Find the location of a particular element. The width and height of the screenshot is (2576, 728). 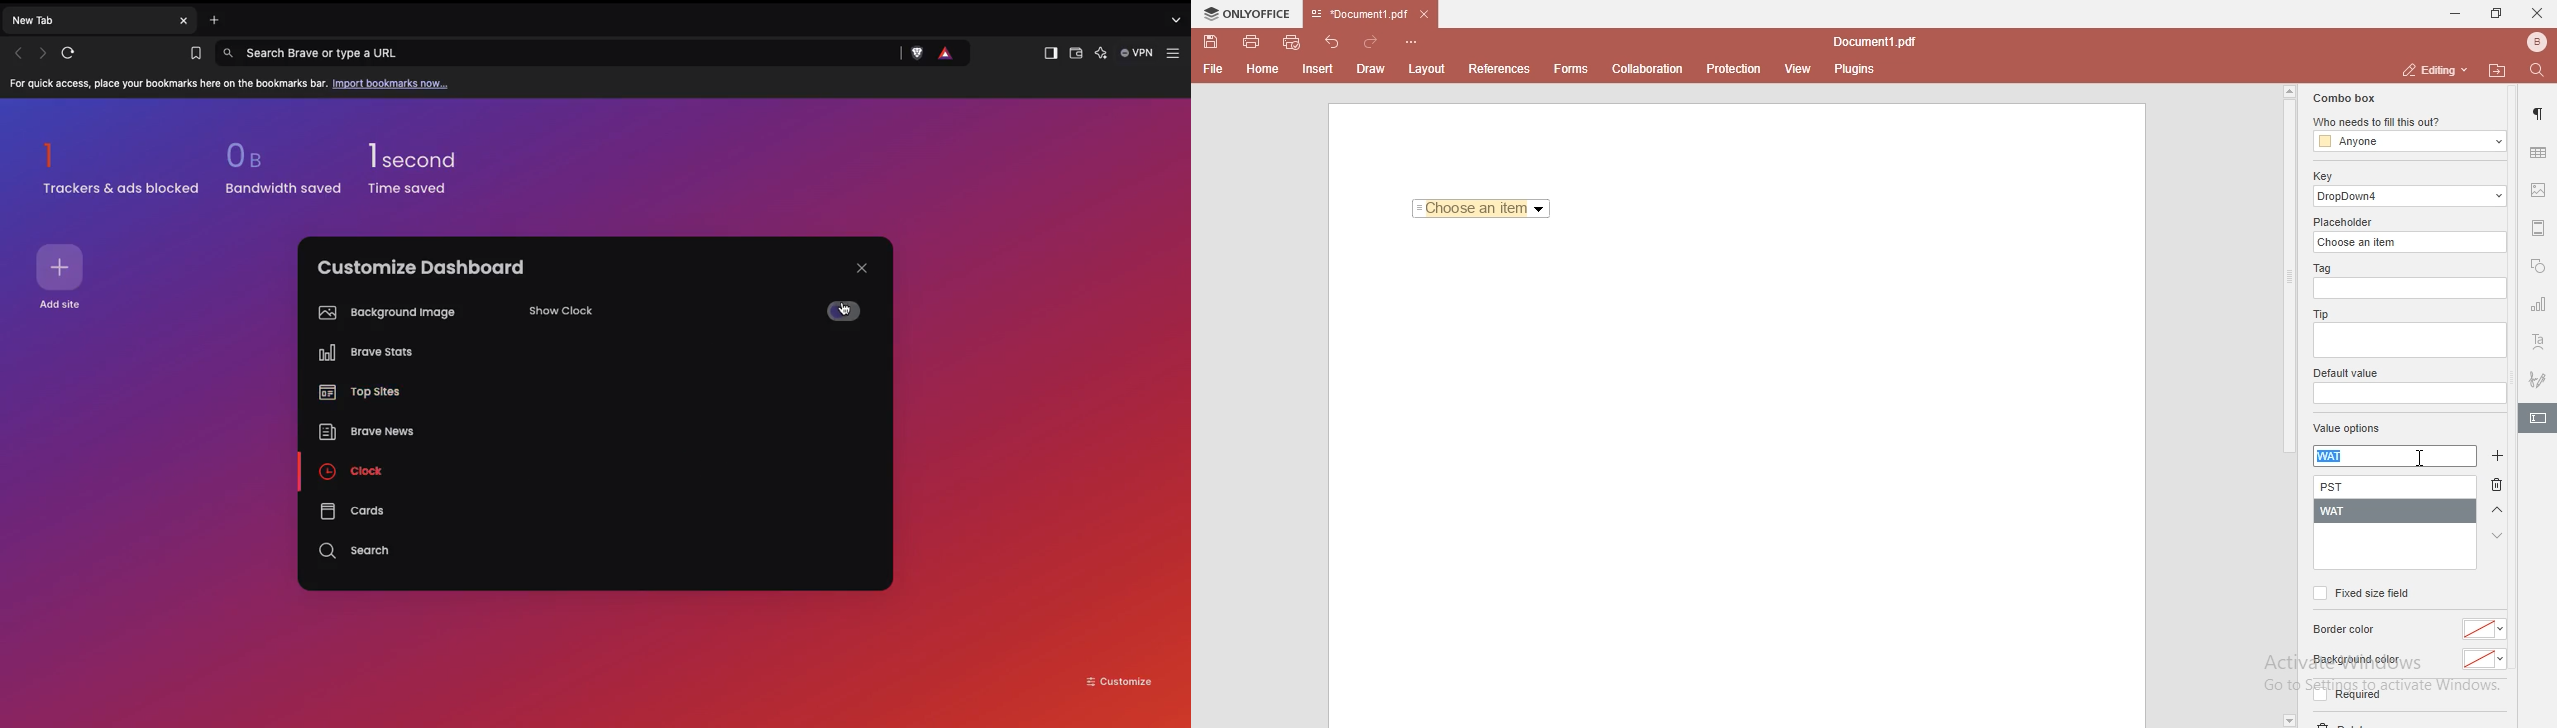

combo box is located at coordinates (2342, 98).